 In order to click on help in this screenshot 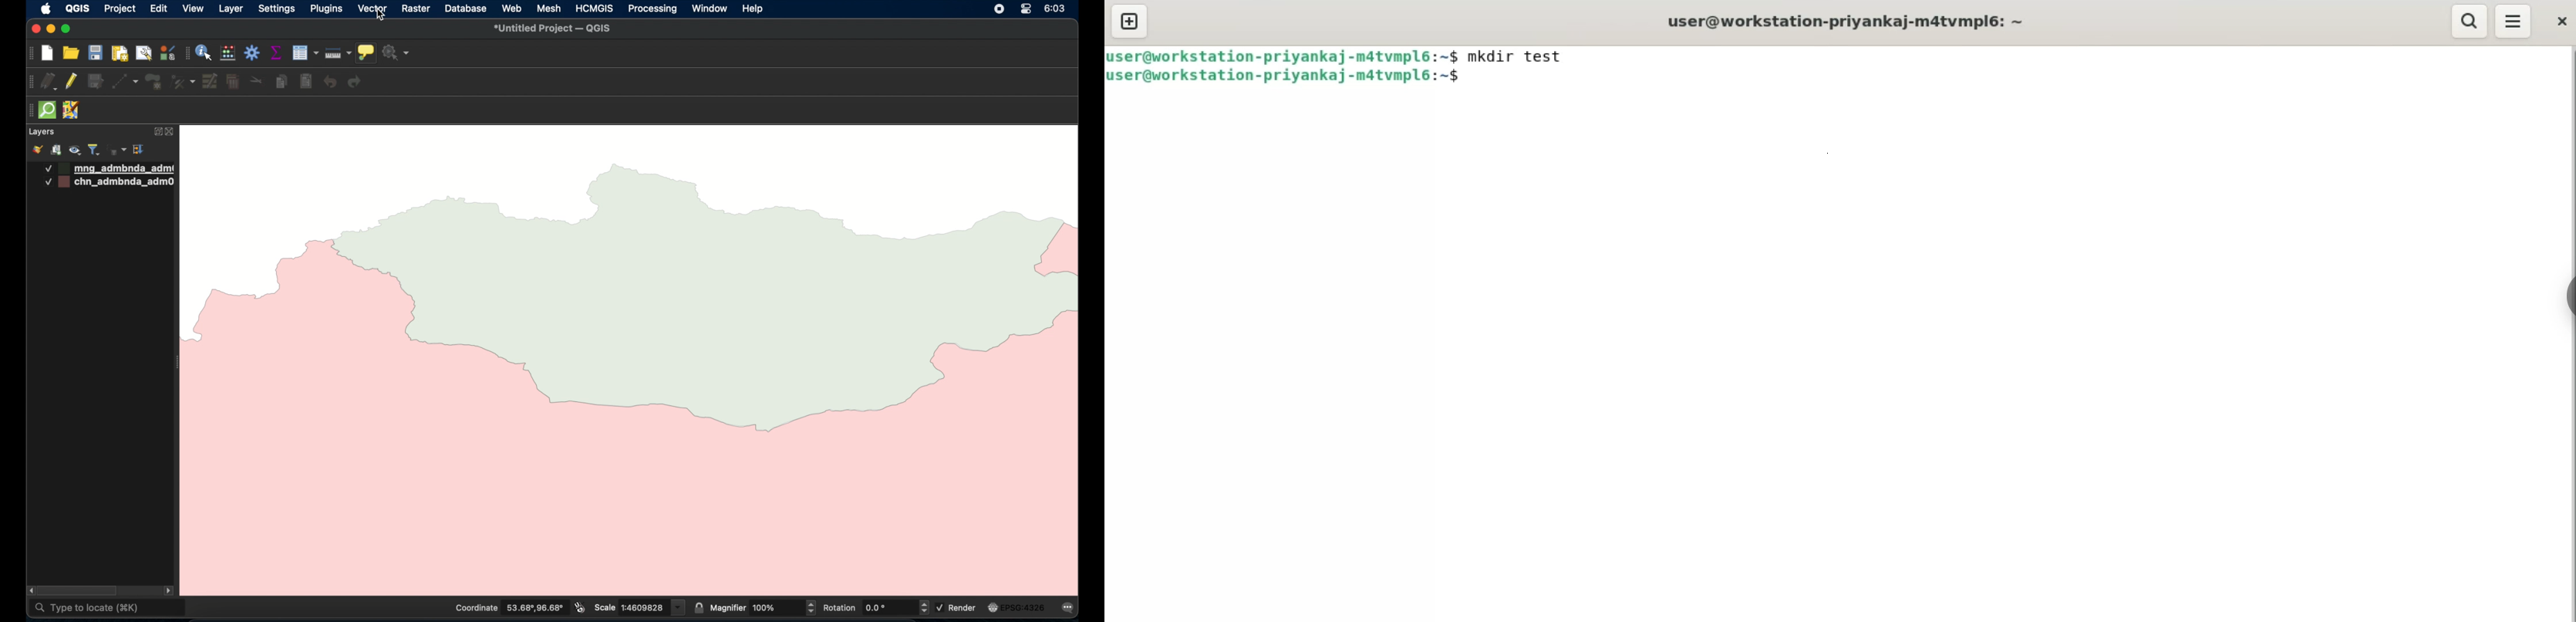, I will do `click(754, 9)`.